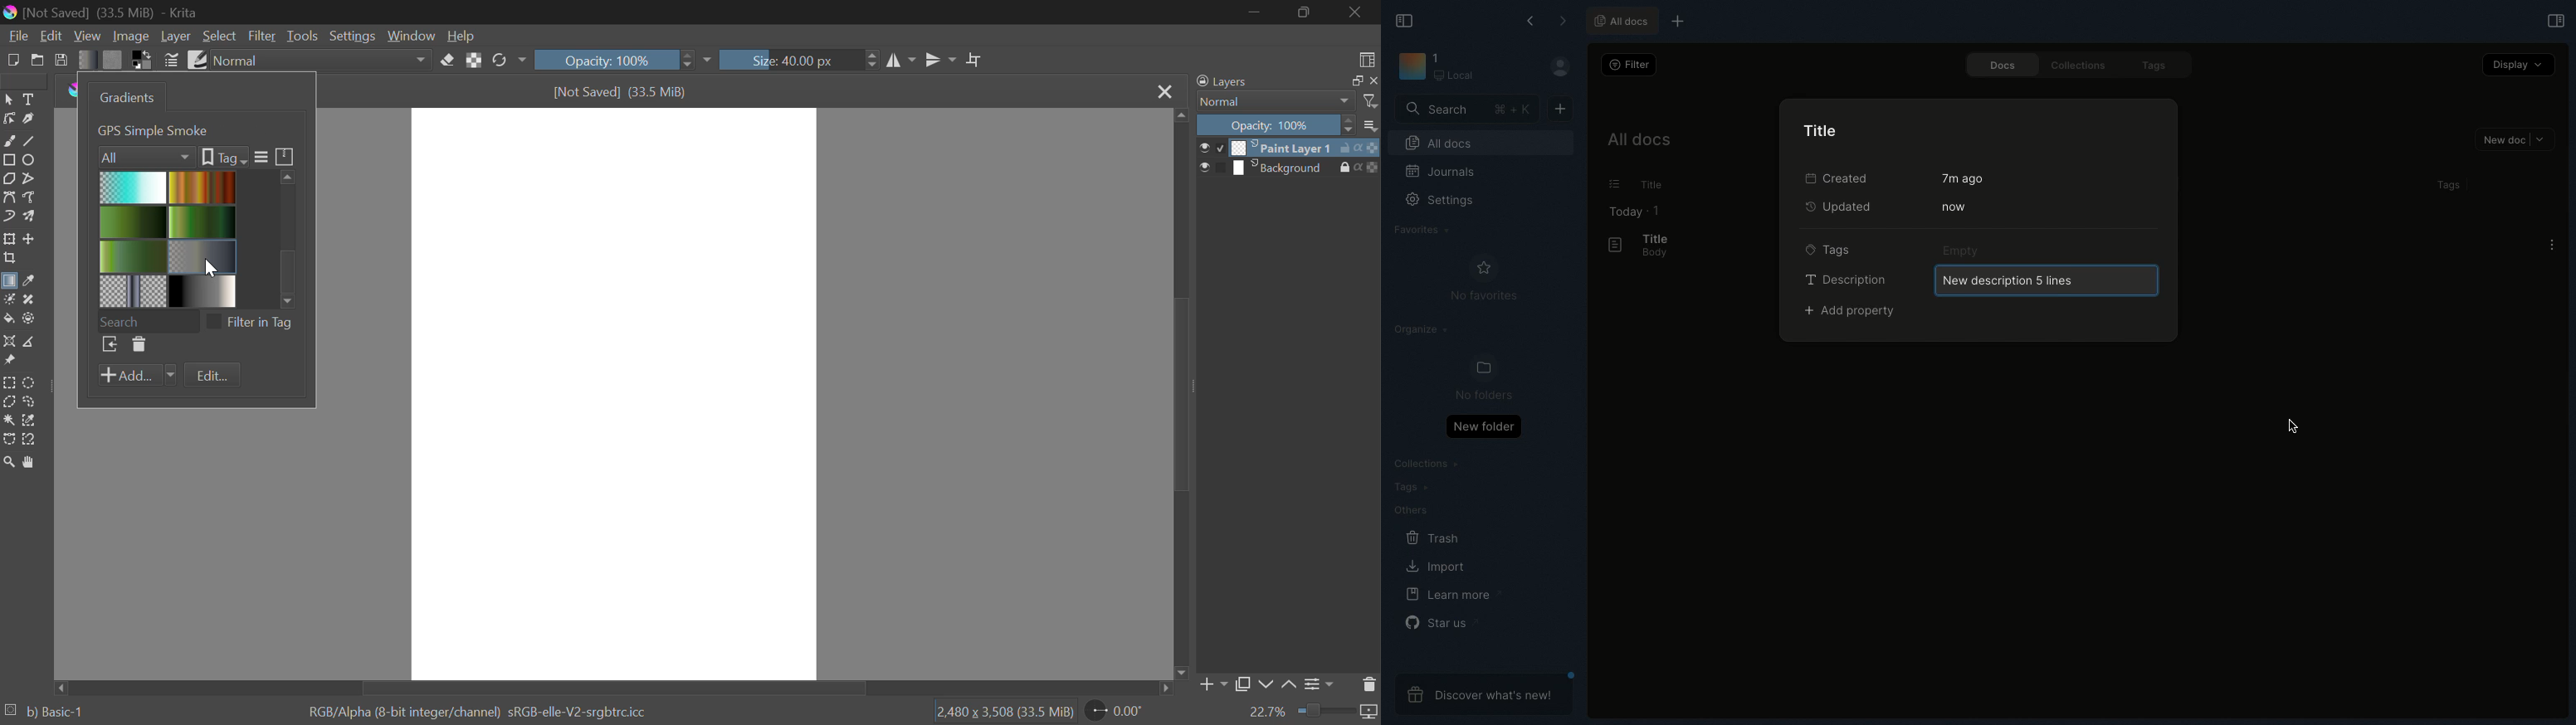 The width and height of the screenshot is (2576, 728). What do you see at coordinates (30, 160) in the screenshot?
I see `Ellipses` at bounding box center [30, 160].